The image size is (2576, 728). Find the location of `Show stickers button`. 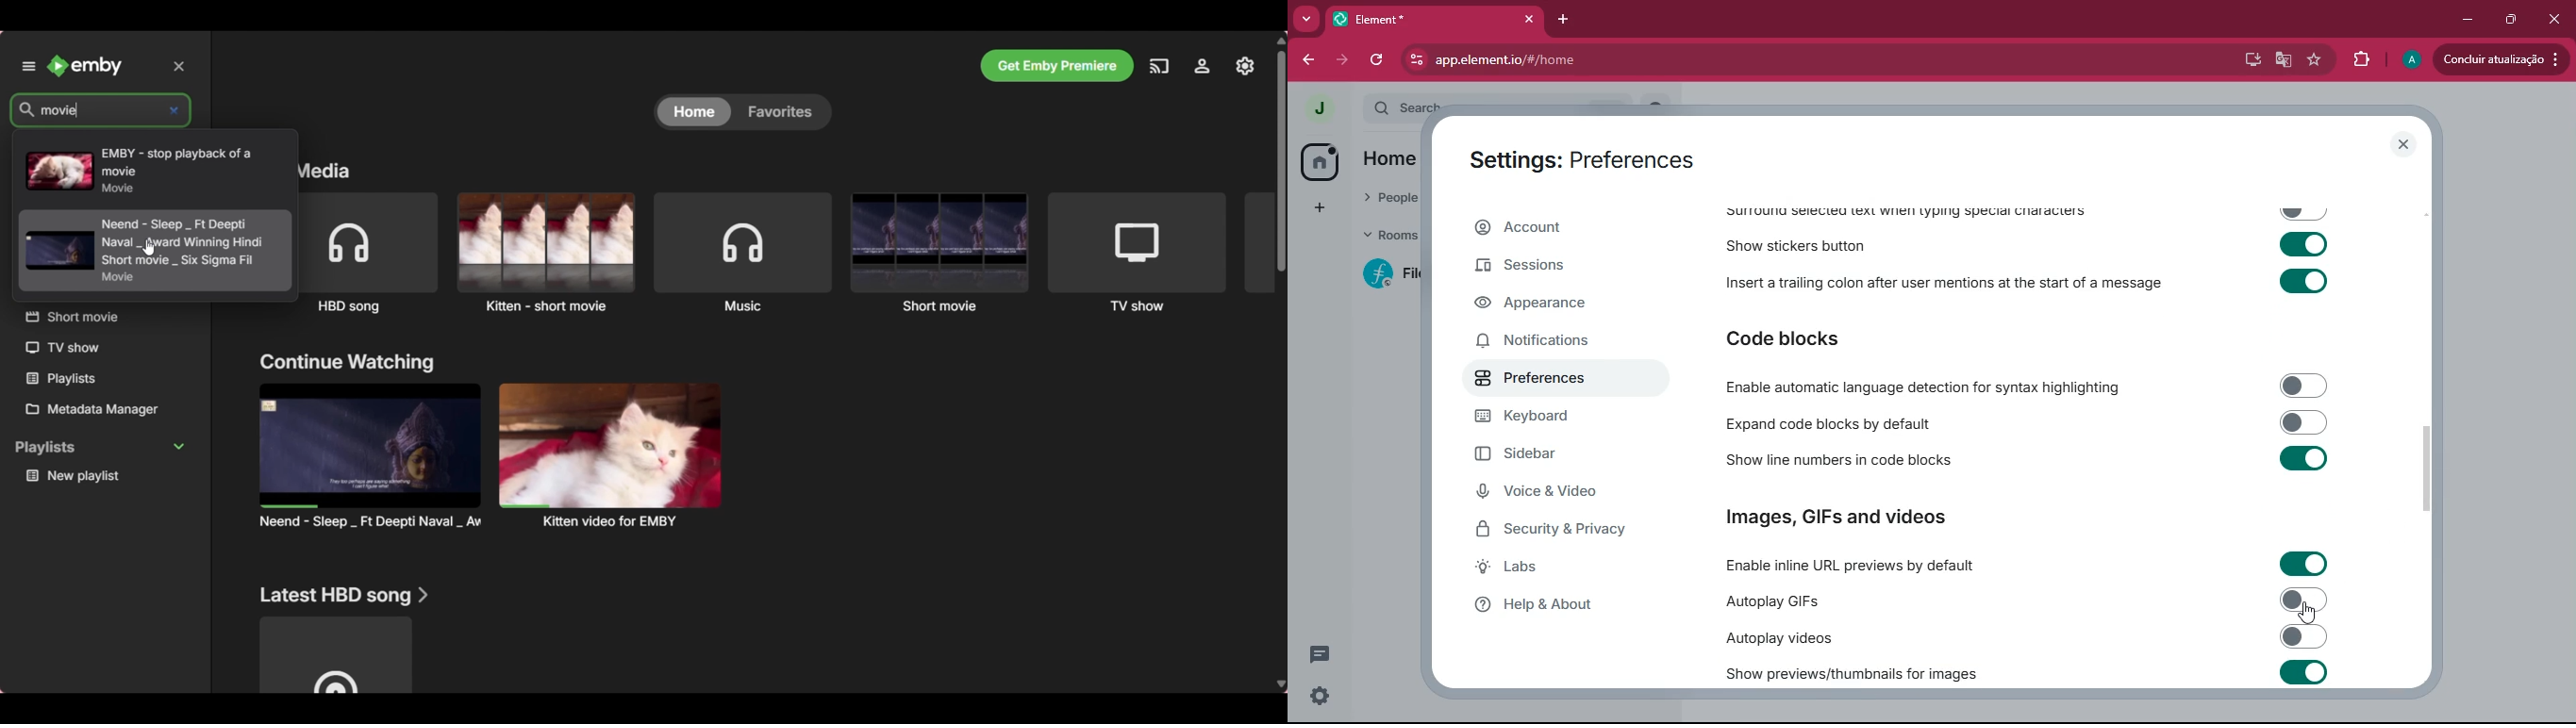

Show stickers button is located at coordinates (2028, 248).